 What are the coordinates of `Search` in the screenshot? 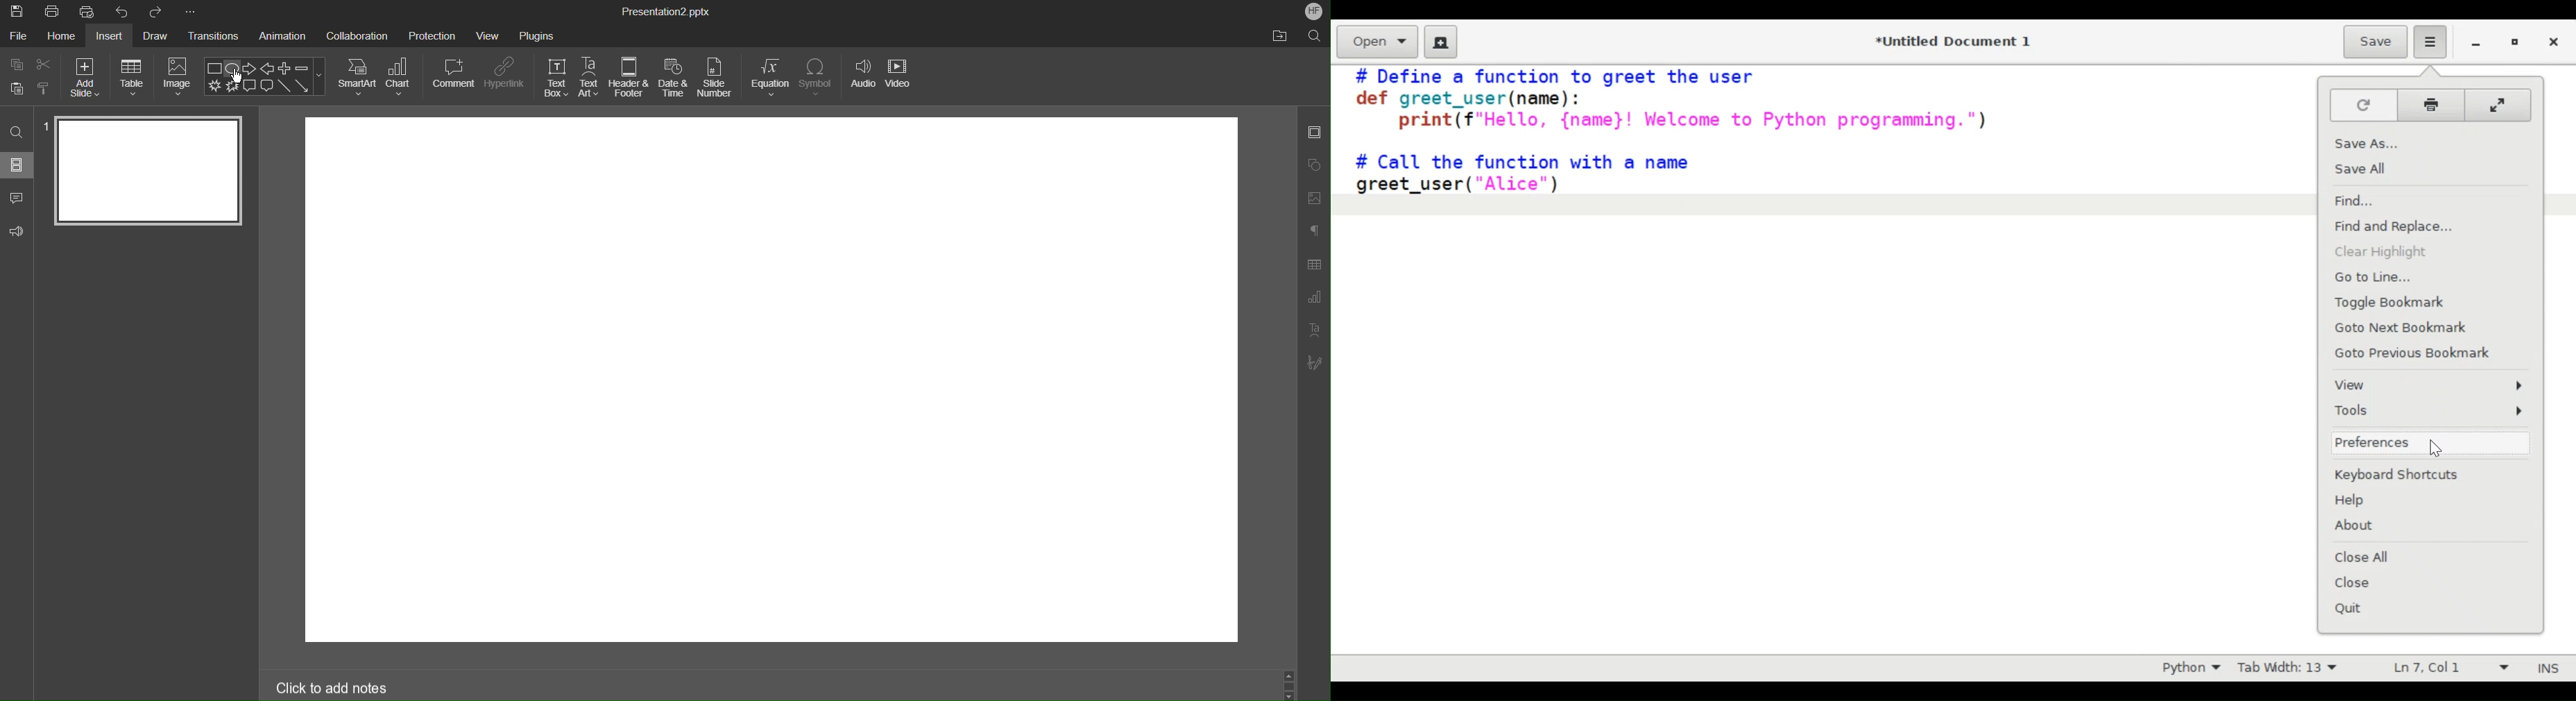 It's located at (17, 131).